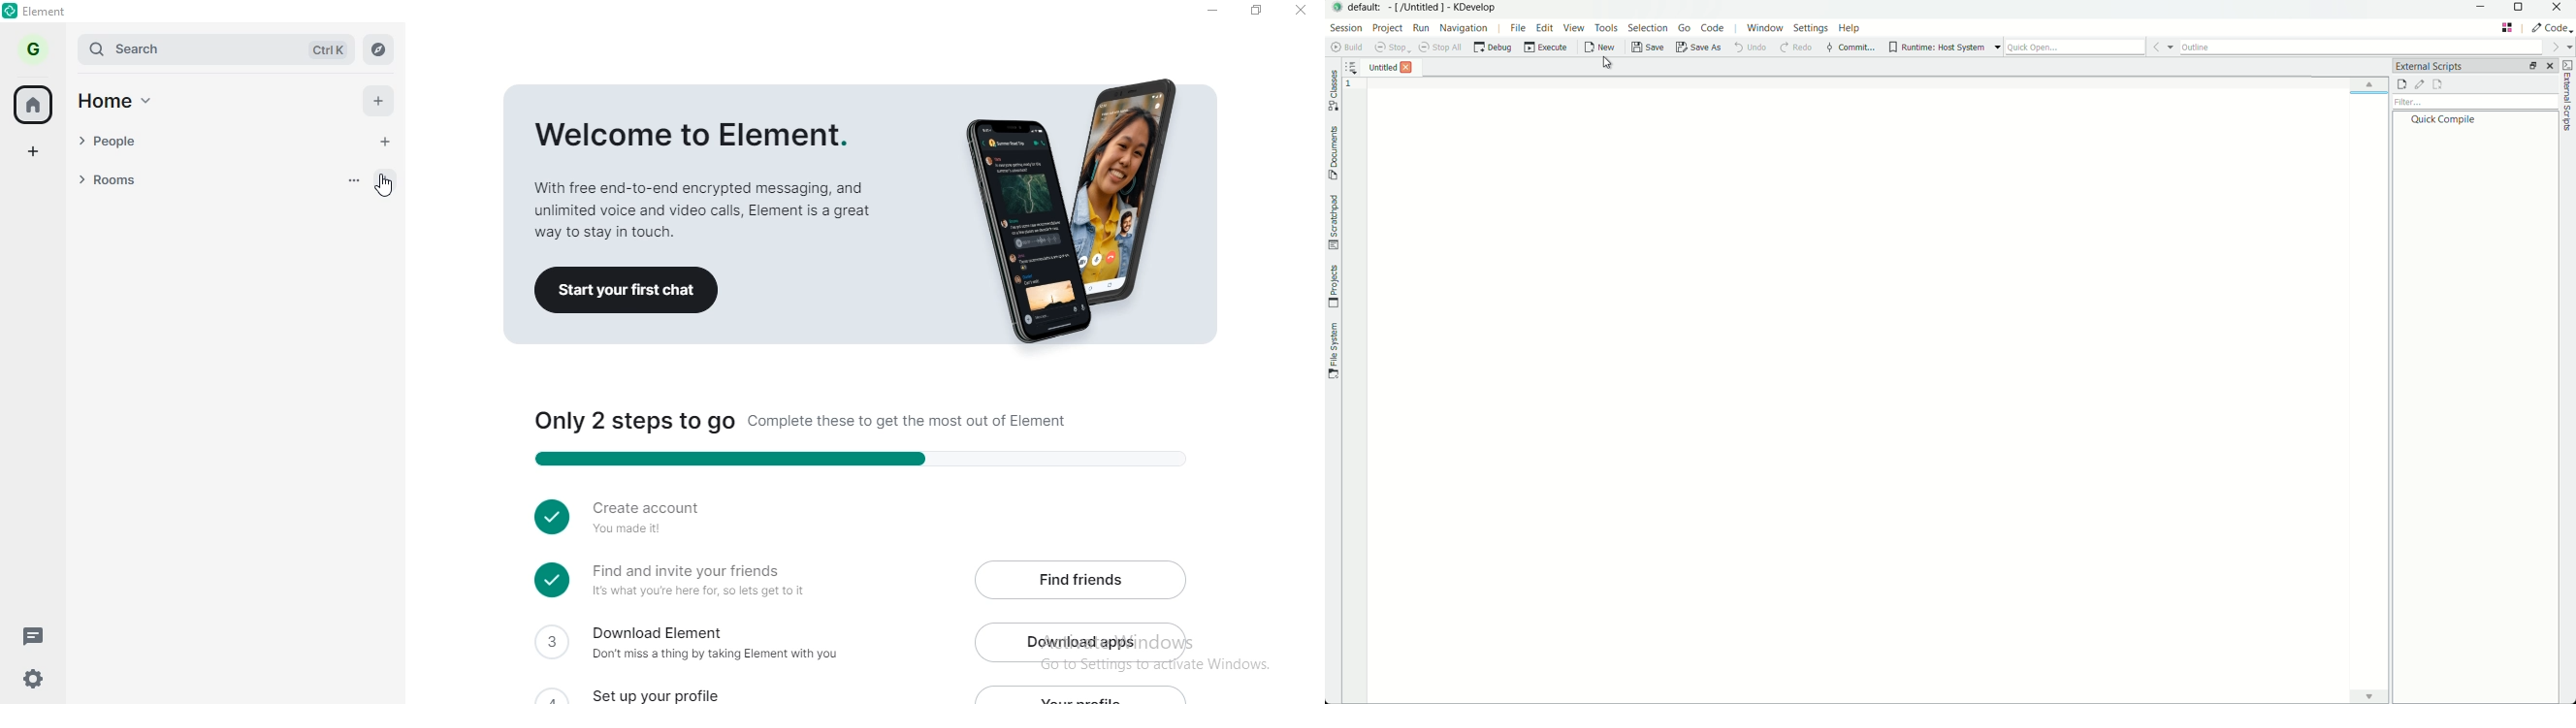  I want to click on add , so click(382, 102).